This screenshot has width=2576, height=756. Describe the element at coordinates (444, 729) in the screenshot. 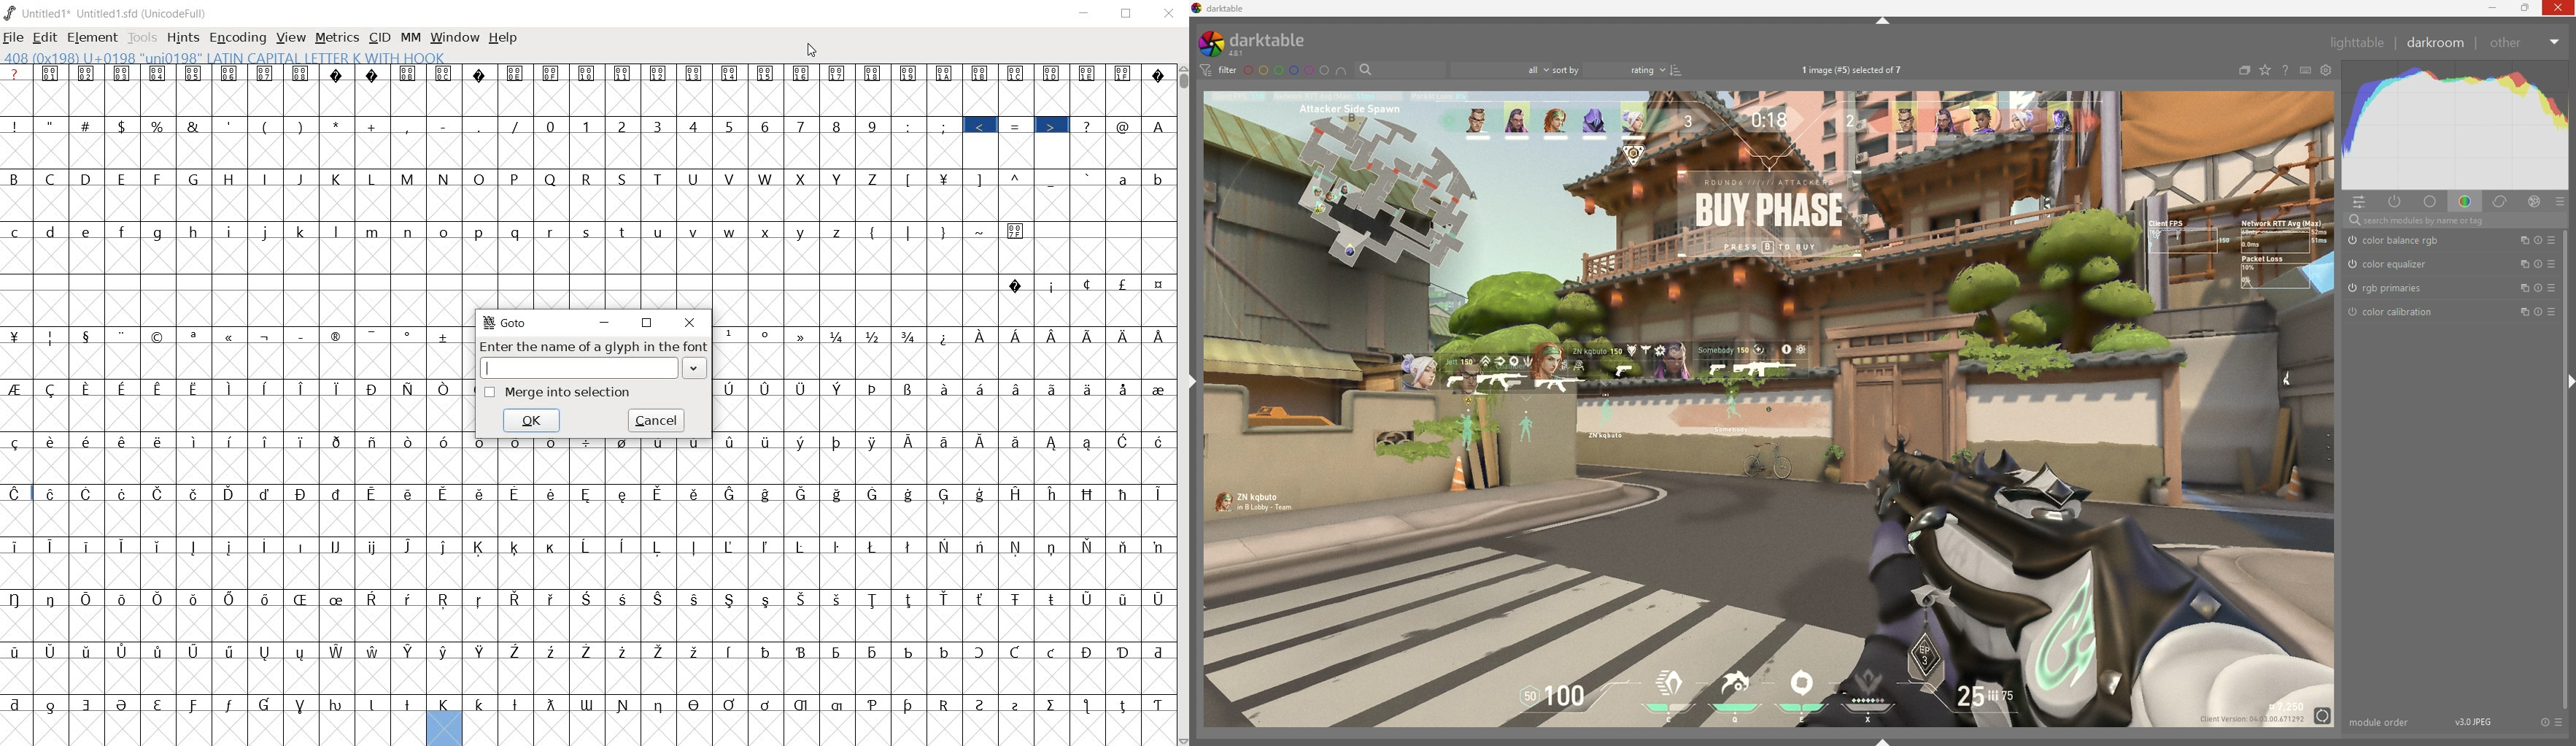

I see `edited glyph` at that location.